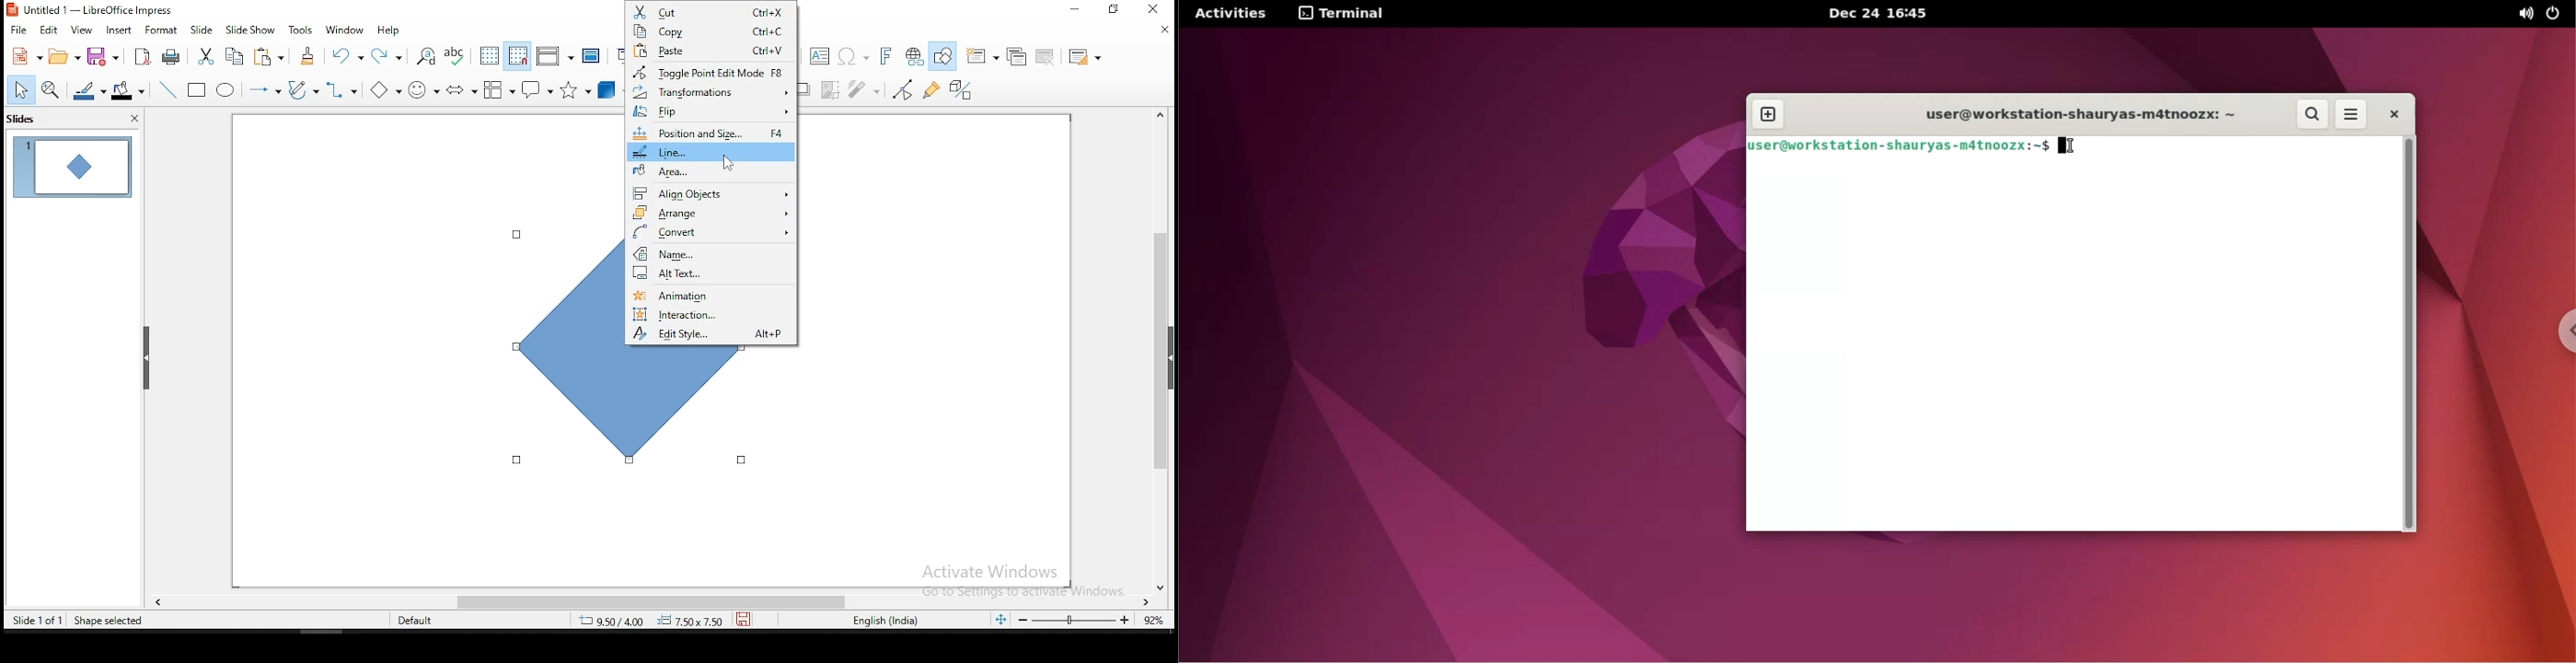 This screenshot has height=672, width=2576. I want to click on format, so click(165, 29).